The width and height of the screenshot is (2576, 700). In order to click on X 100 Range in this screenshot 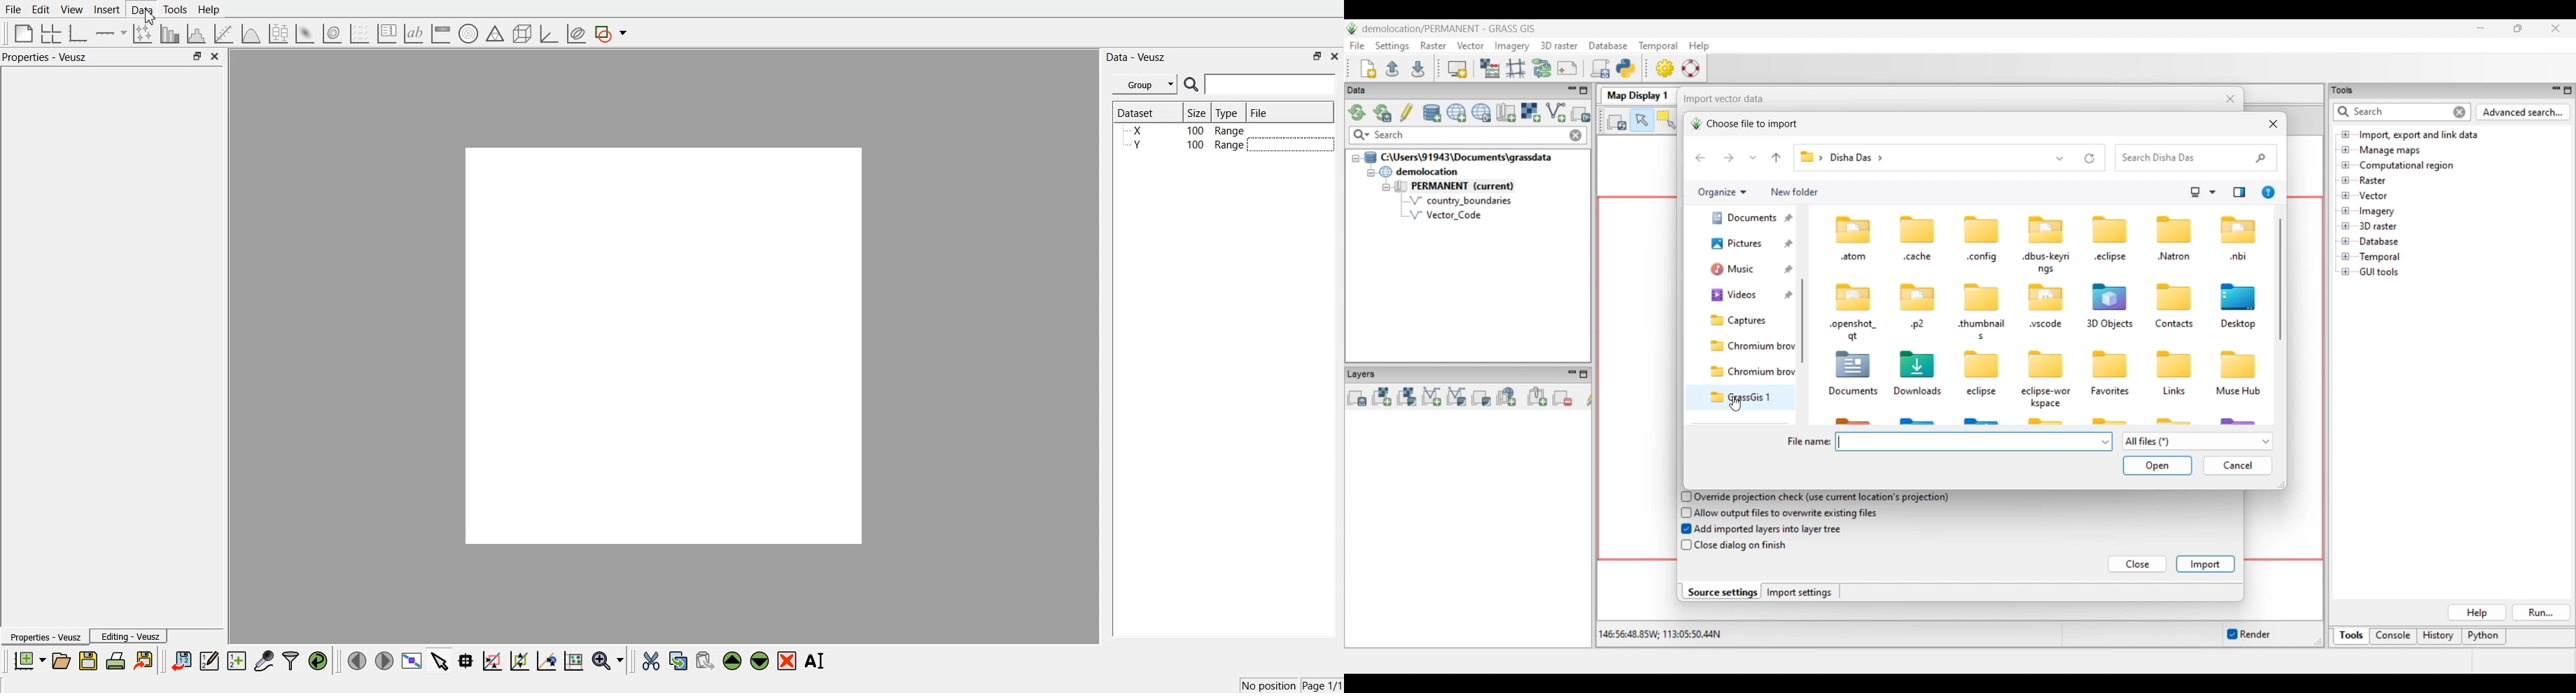, I will do `click(1185, 130)`.